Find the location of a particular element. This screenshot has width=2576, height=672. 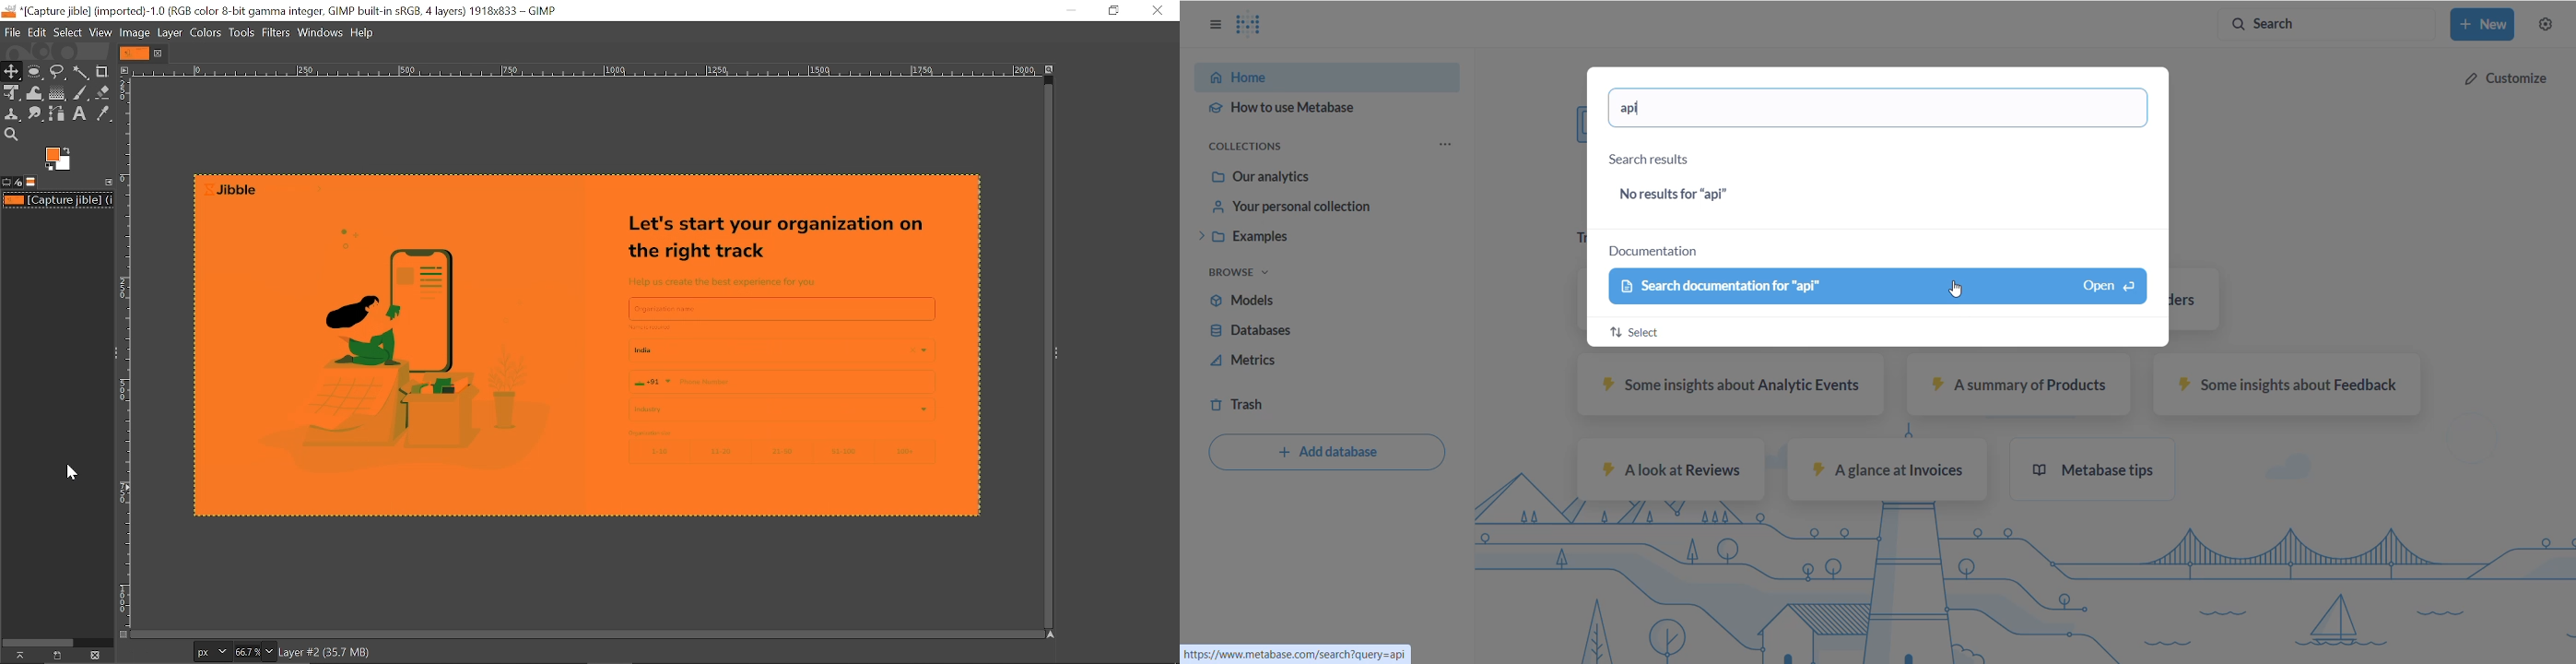

sidebar menu is located at coordinates (1056, 351).